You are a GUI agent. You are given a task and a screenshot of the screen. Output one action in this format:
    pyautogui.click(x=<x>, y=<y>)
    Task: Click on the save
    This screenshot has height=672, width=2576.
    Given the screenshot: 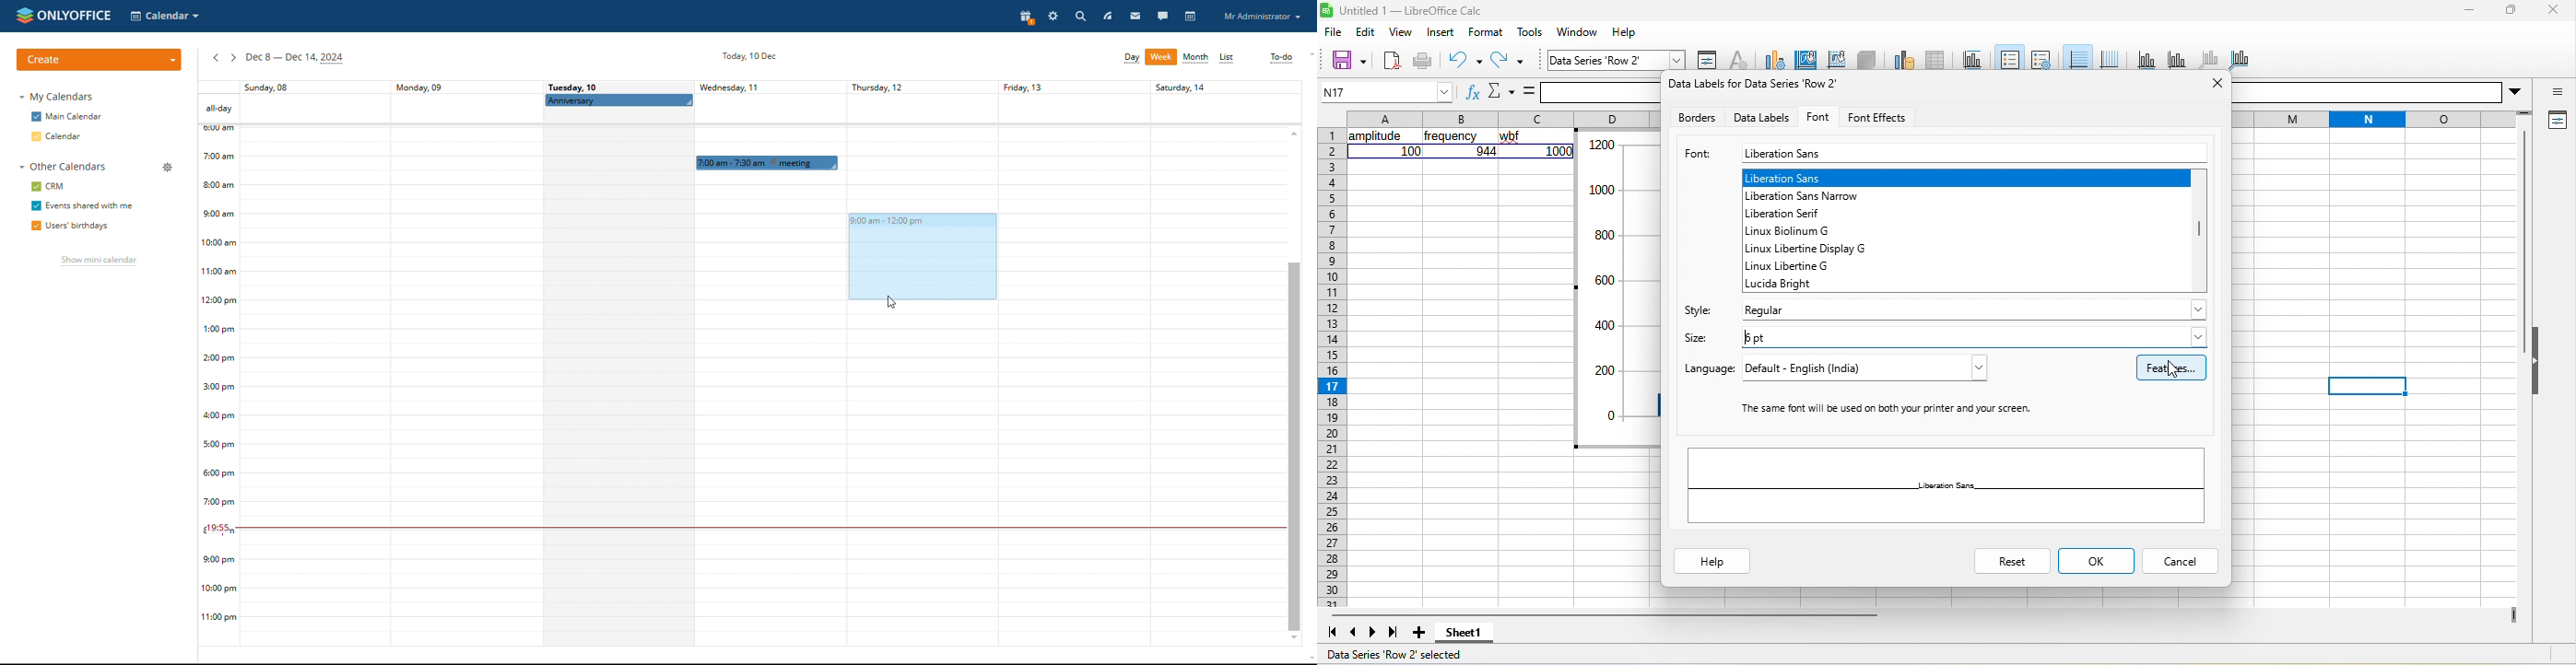 What is the action you would take?
    pyautogui.click(x=1342, y=60)
    